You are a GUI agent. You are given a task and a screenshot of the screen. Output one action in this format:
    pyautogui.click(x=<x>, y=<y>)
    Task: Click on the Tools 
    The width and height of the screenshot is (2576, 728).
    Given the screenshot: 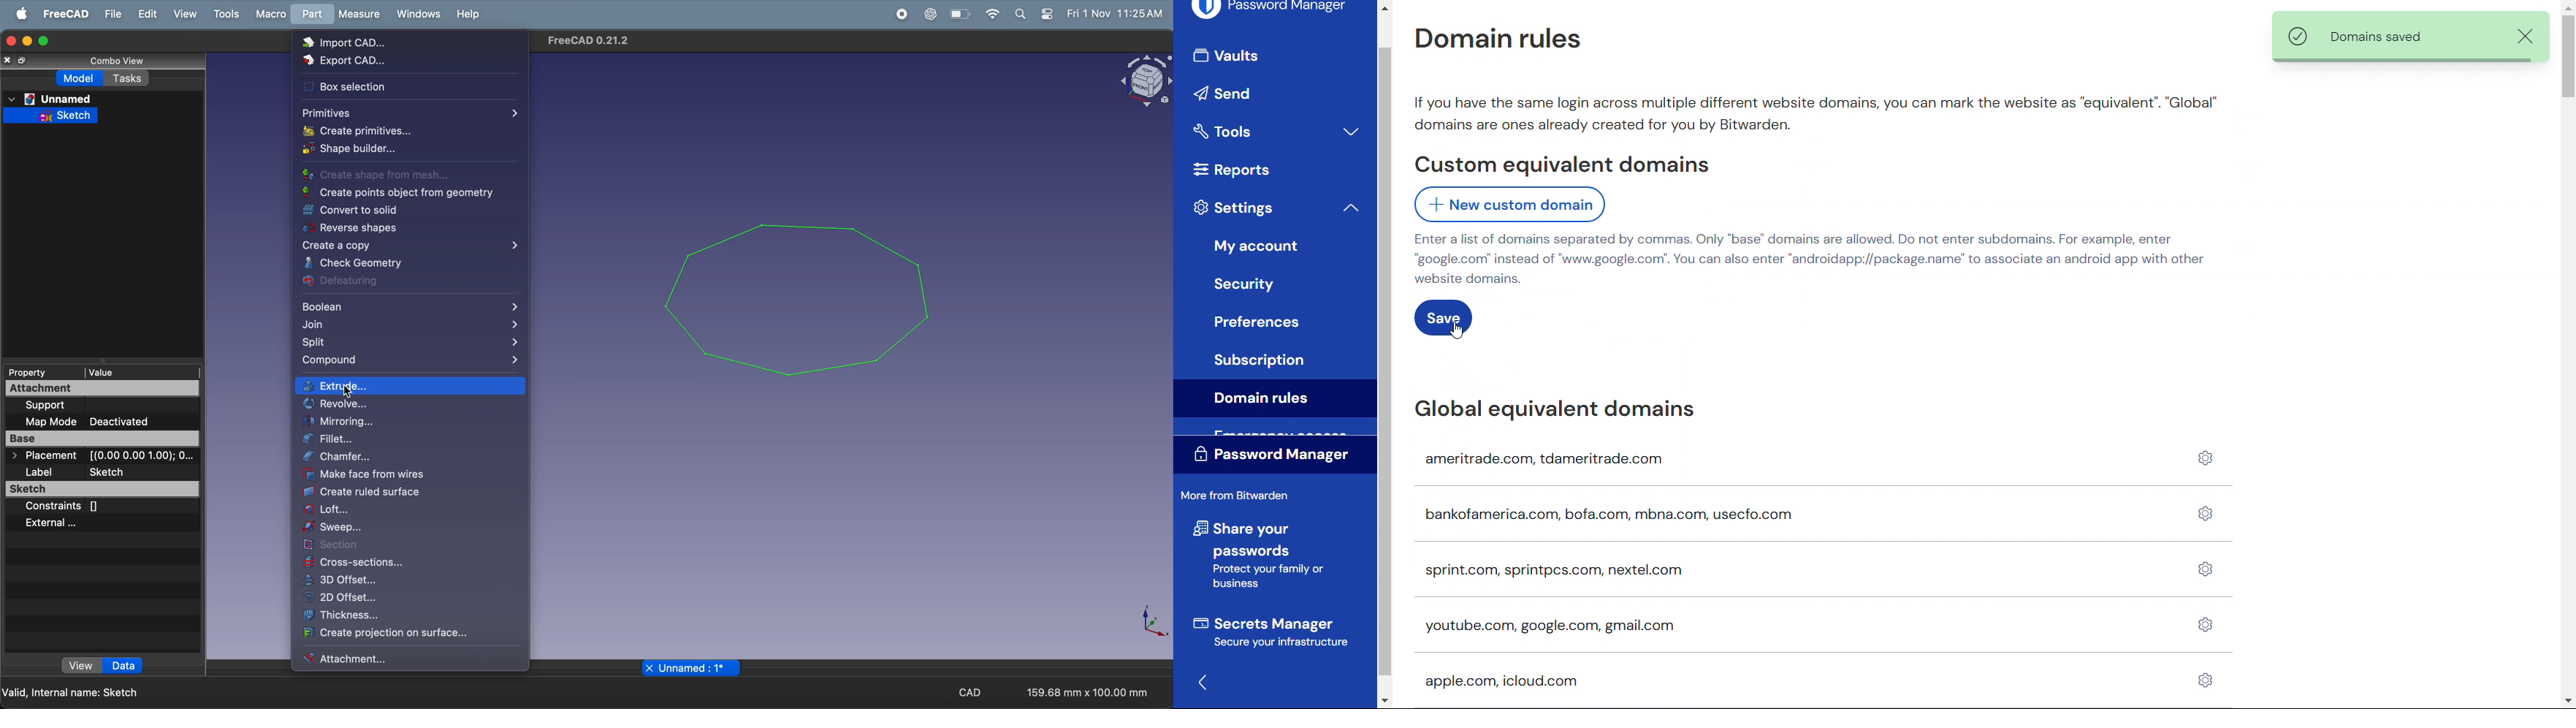 What is the action you would take?
    pyautogui.click(x=1250, y=130)
    